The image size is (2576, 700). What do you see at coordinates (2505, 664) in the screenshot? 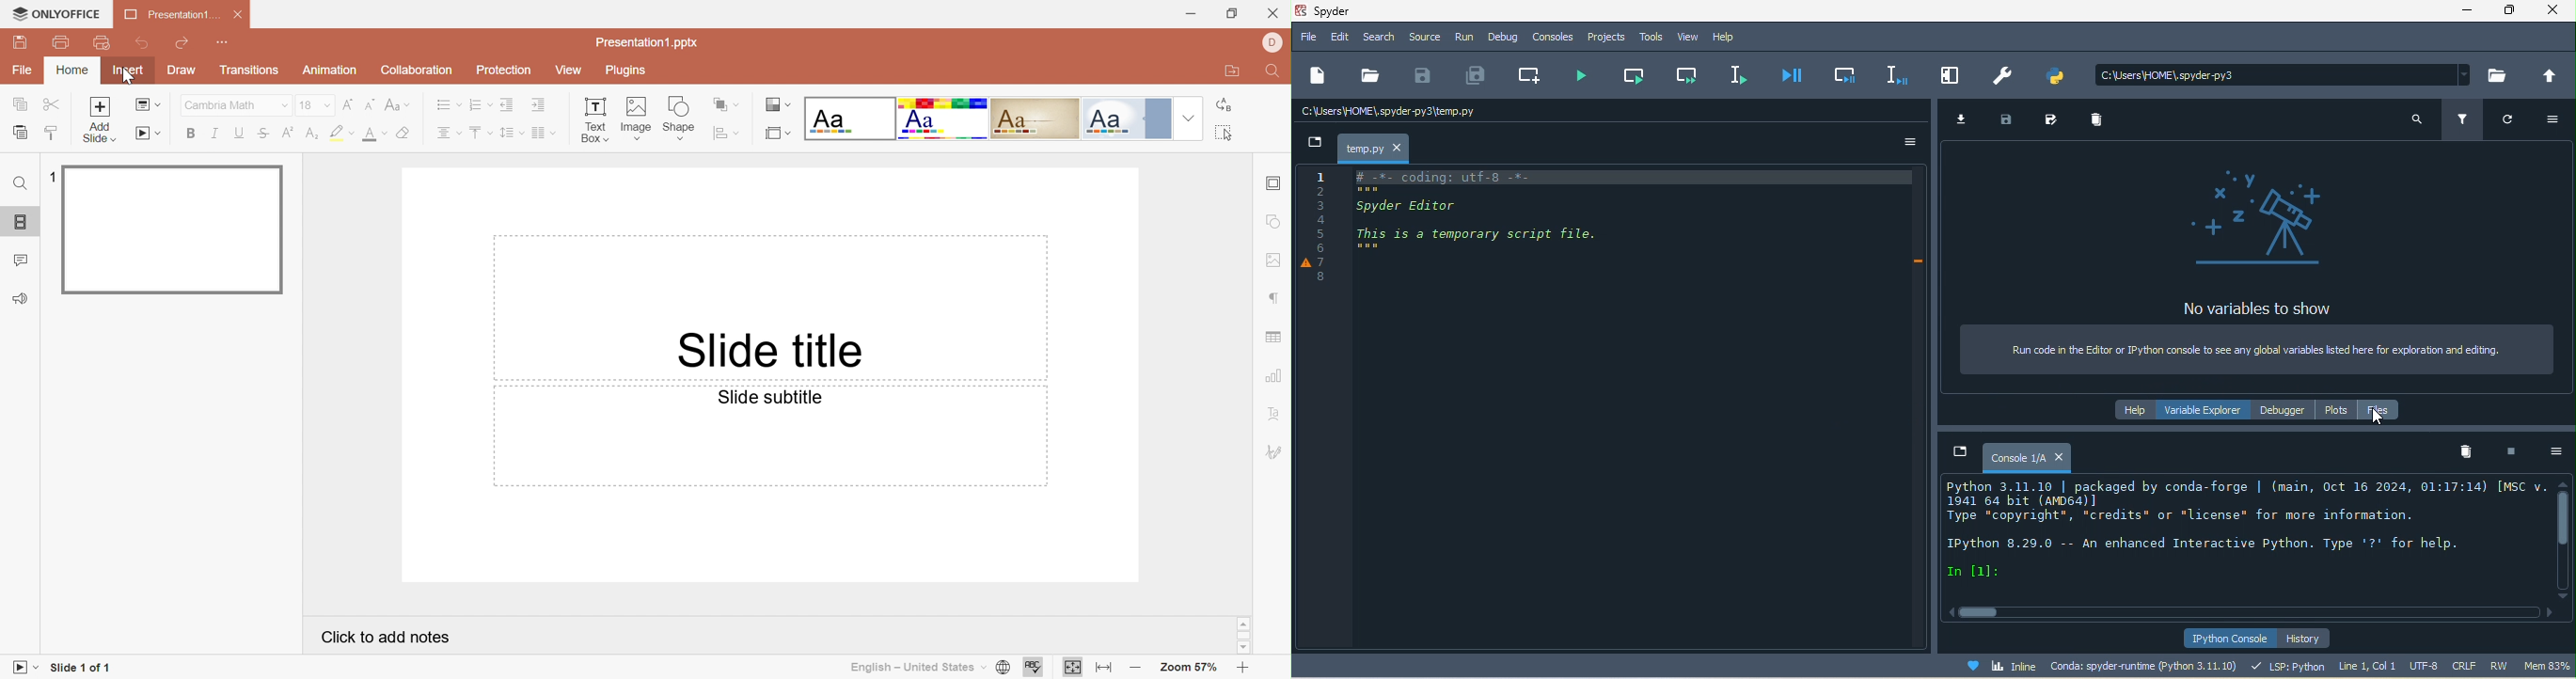
I see `rw` at bounding box center [2505, 664].